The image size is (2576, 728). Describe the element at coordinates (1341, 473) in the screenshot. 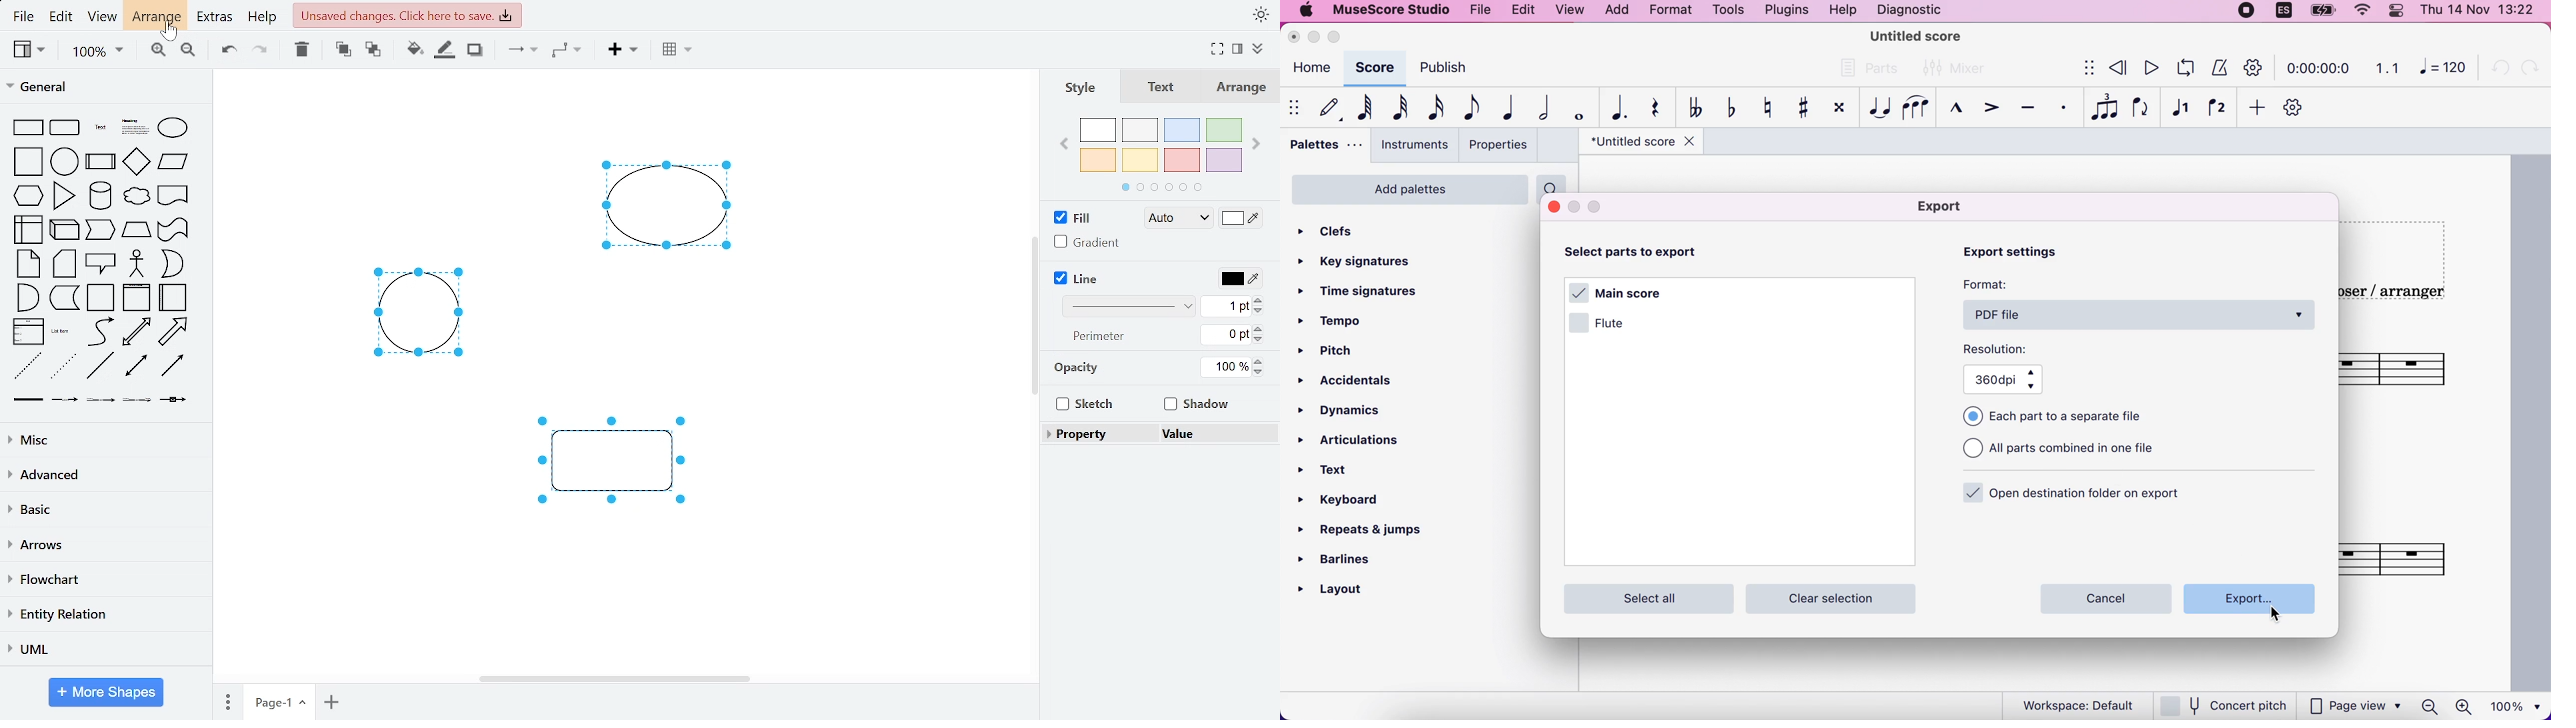

I see `text` at that location.